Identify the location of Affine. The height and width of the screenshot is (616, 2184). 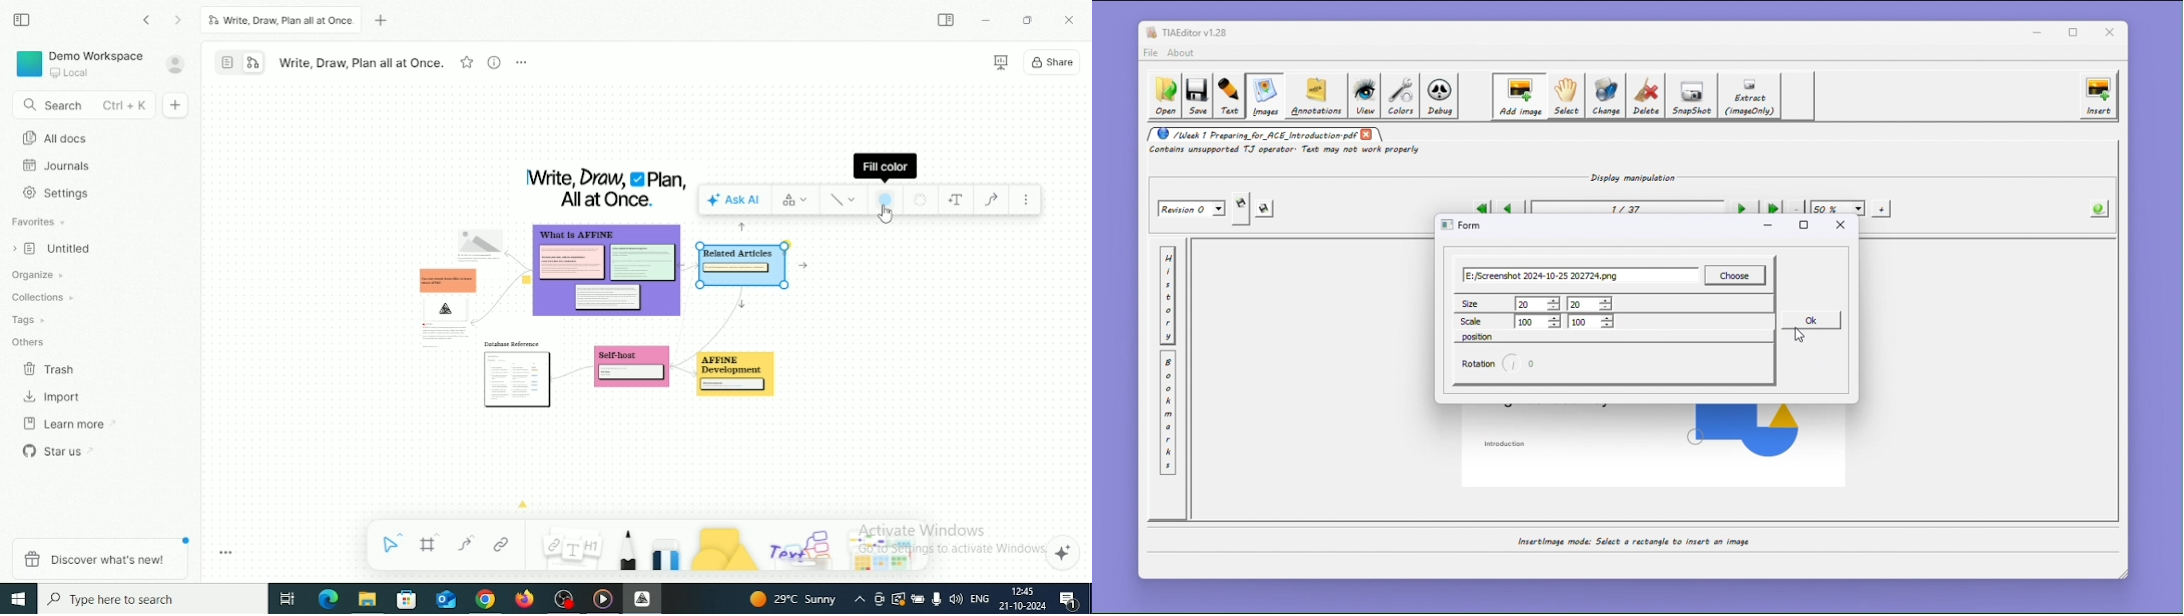
(642, 598).